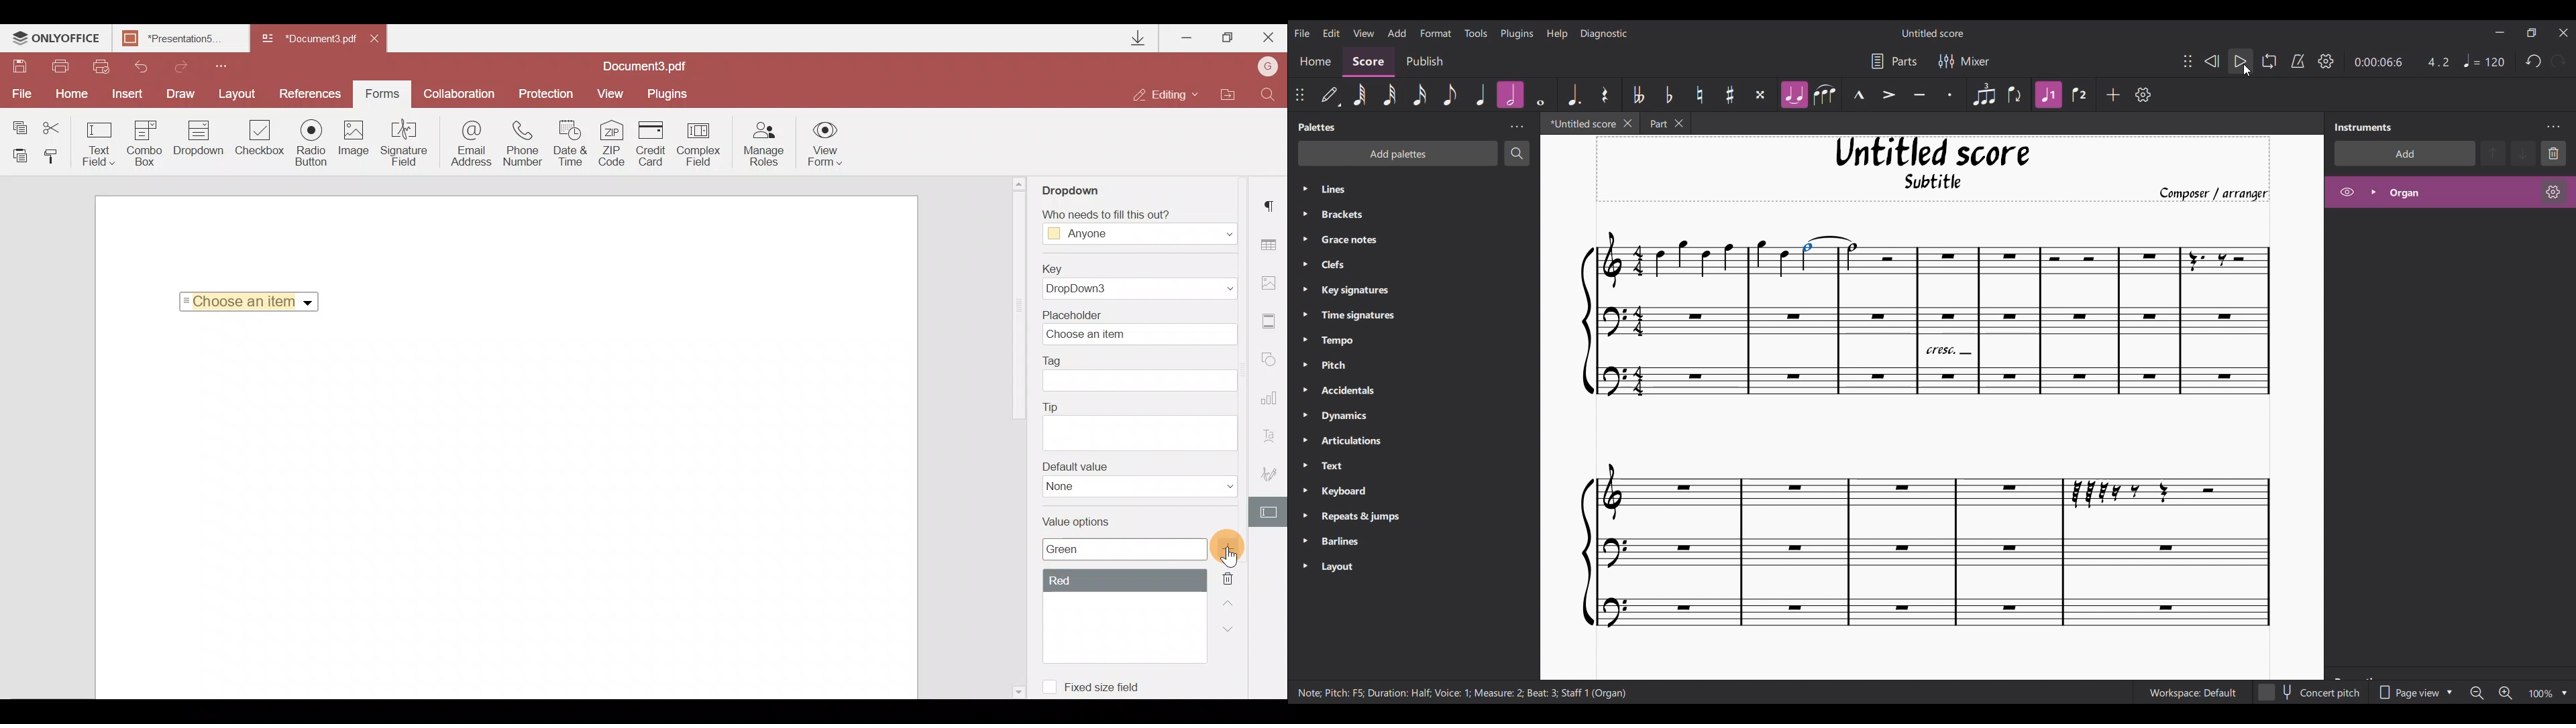 This screenshot has height=728, width=2576. I want to click on Selected Item, so click(245, 301).